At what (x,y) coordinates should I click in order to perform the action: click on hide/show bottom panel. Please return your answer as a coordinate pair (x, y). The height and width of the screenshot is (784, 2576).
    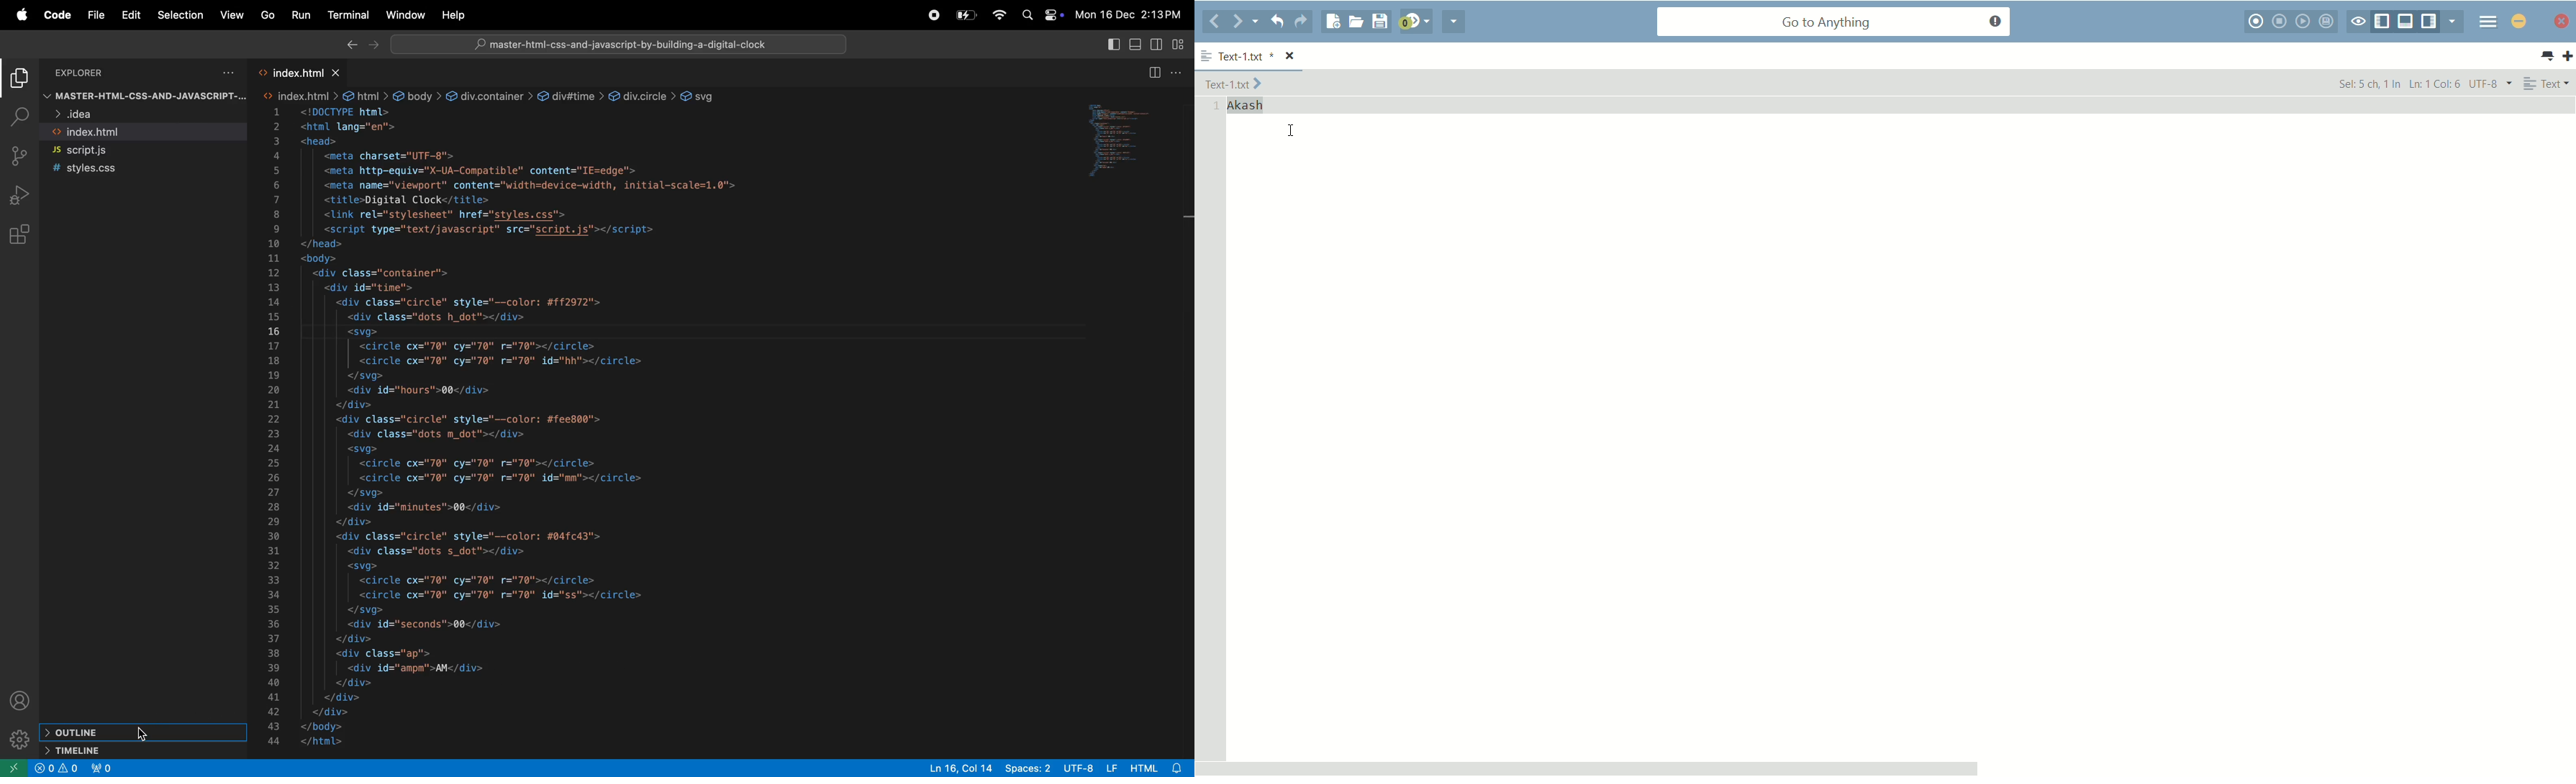
    Looking at the image, I should click on (2406, 22).